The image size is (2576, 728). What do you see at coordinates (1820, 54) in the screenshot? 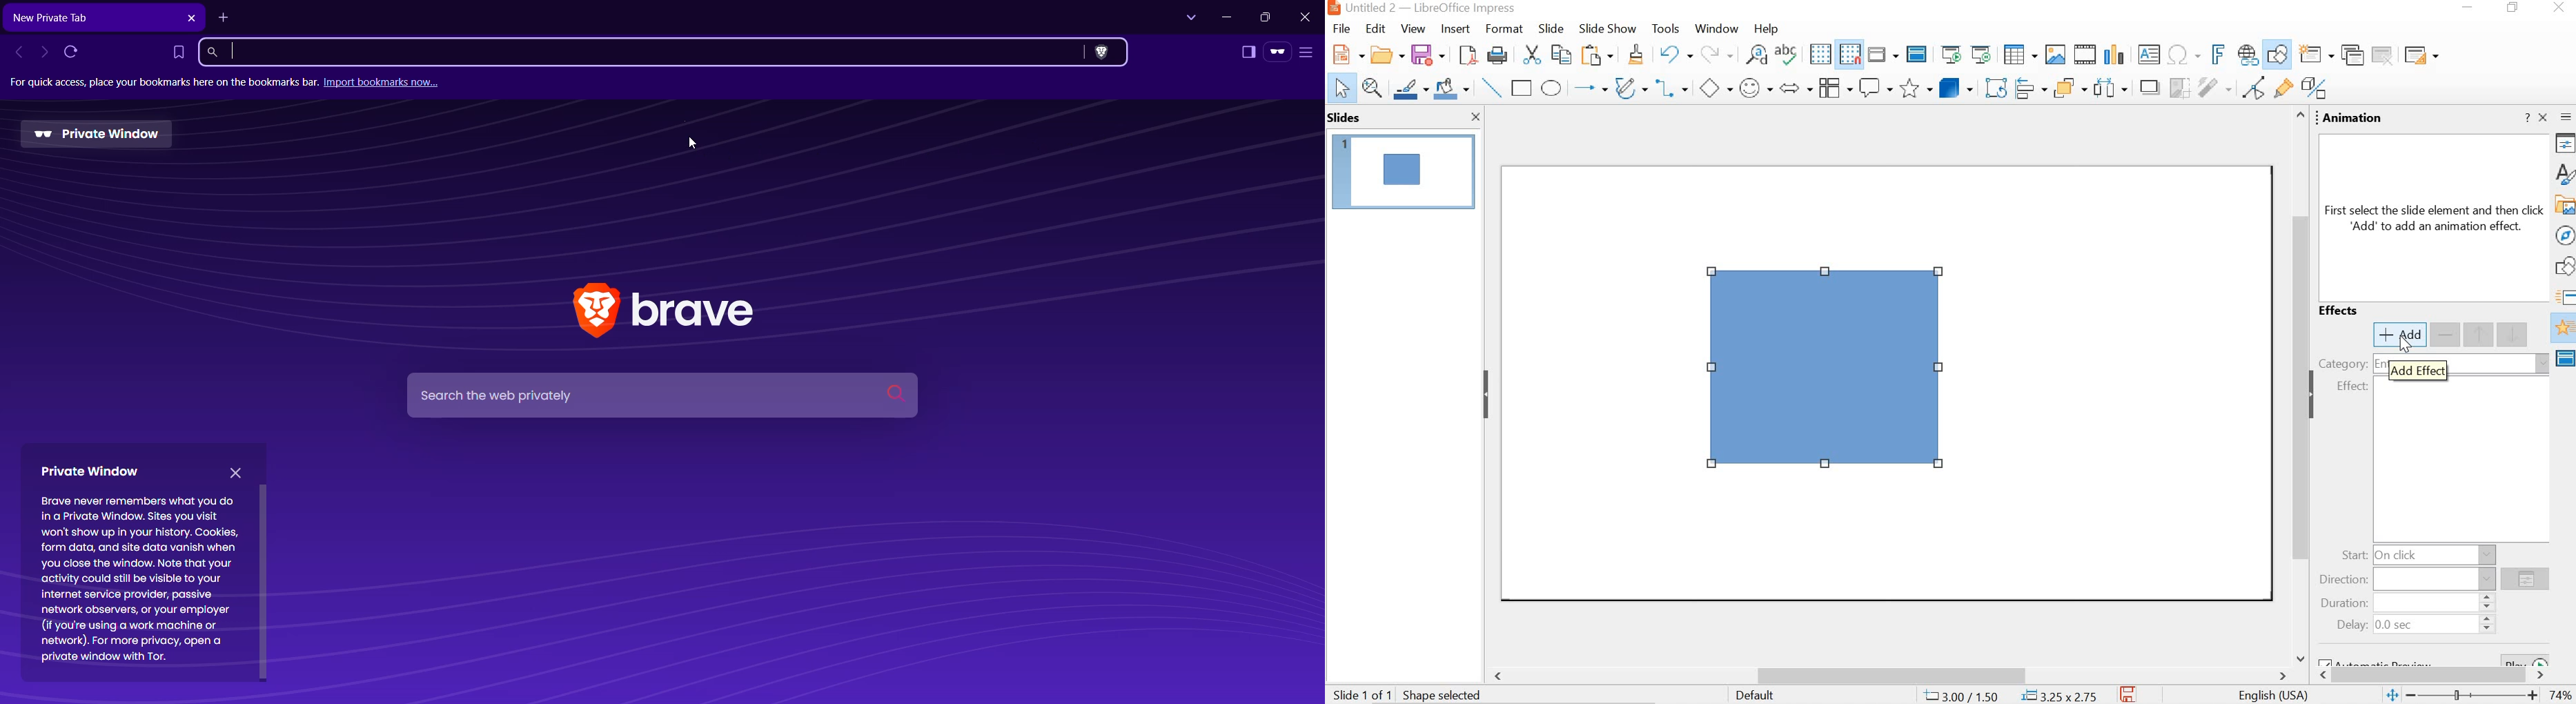
I see `display grid` at bounding box center [1820, 54].